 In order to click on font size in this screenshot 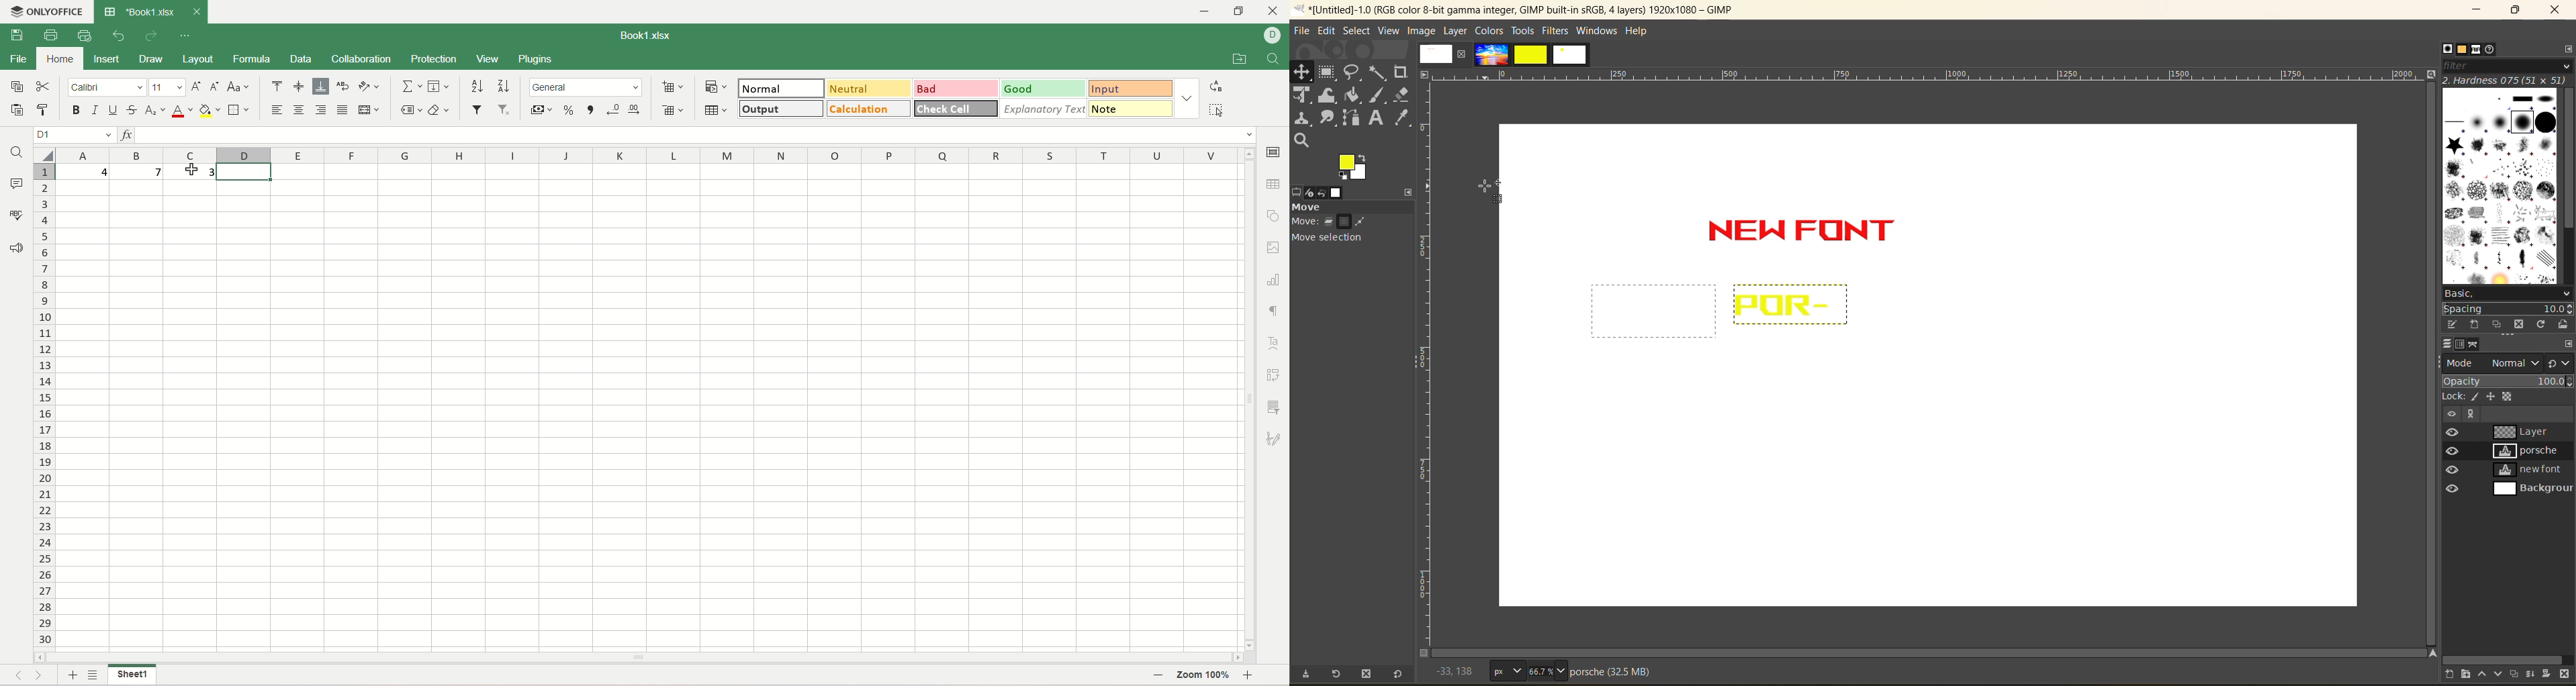, I will do `click(167, 86)`.